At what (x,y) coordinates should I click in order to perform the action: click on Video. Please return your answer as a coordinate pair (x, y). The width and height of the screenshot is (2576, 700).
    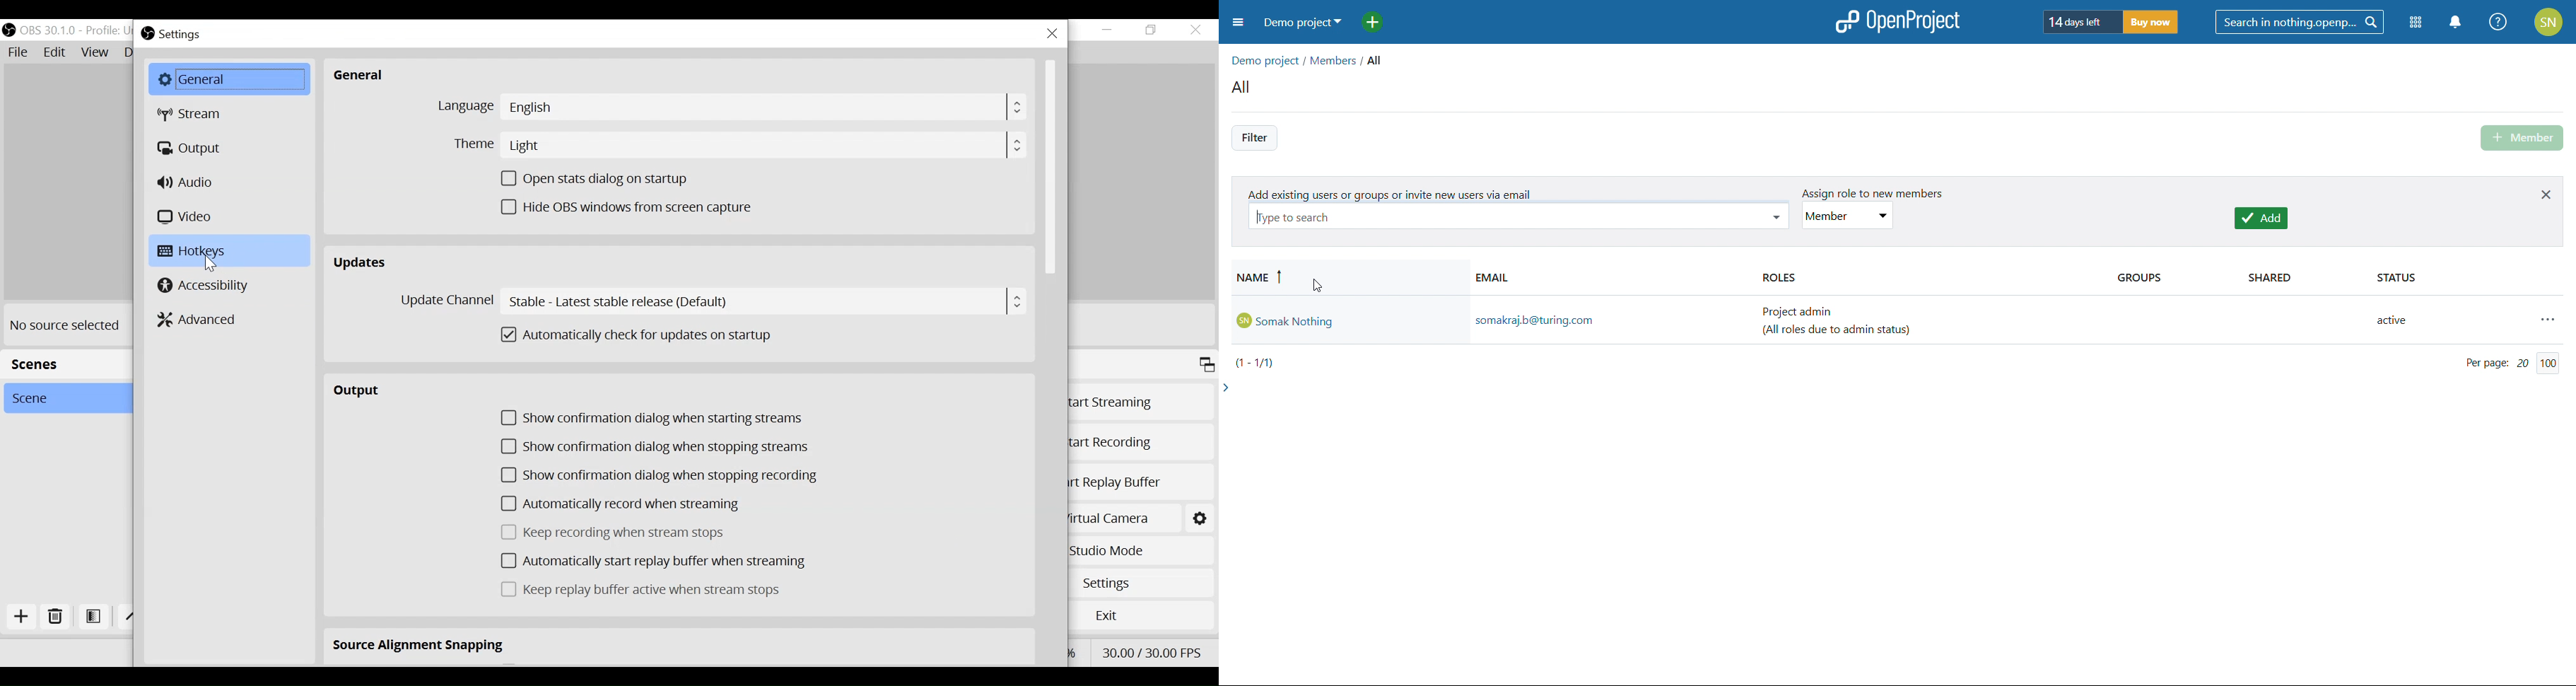
    Looking at the image, I should click on (187, 216).